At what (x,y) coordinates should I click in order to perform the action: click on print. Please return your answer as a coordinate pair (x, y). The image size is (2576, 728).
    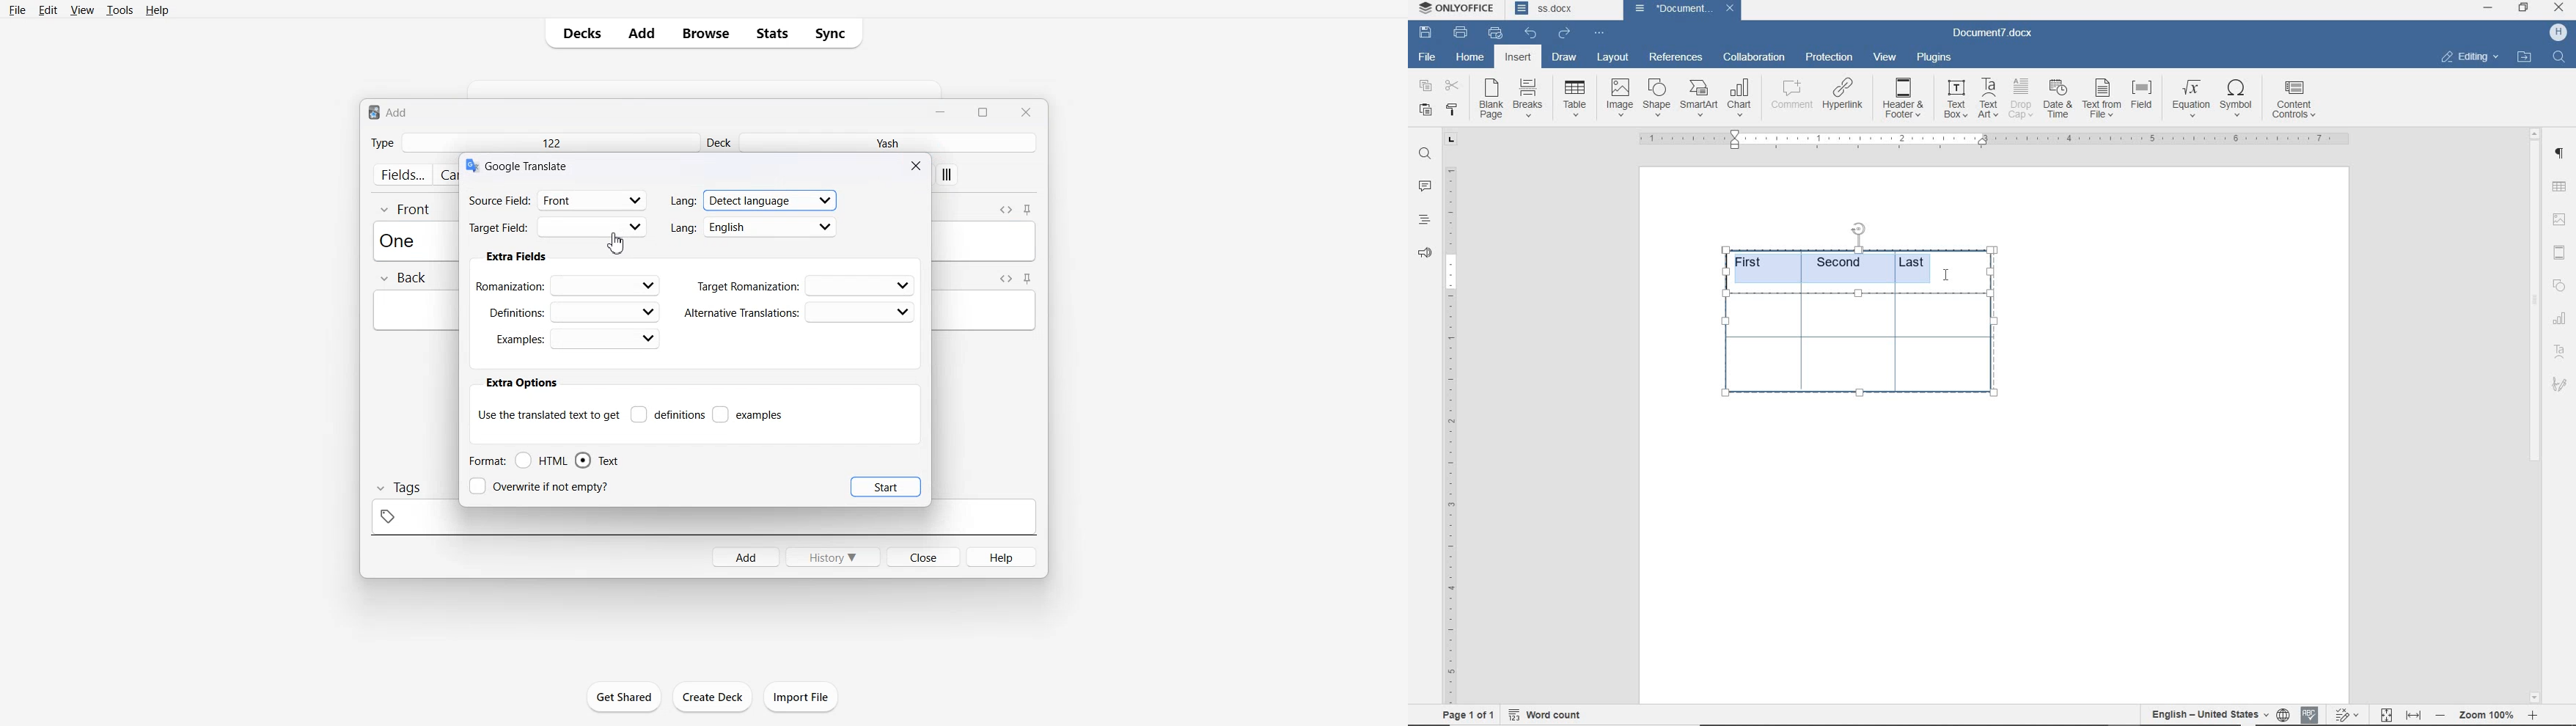
    Looking at the image, I should click on (1461, 32).